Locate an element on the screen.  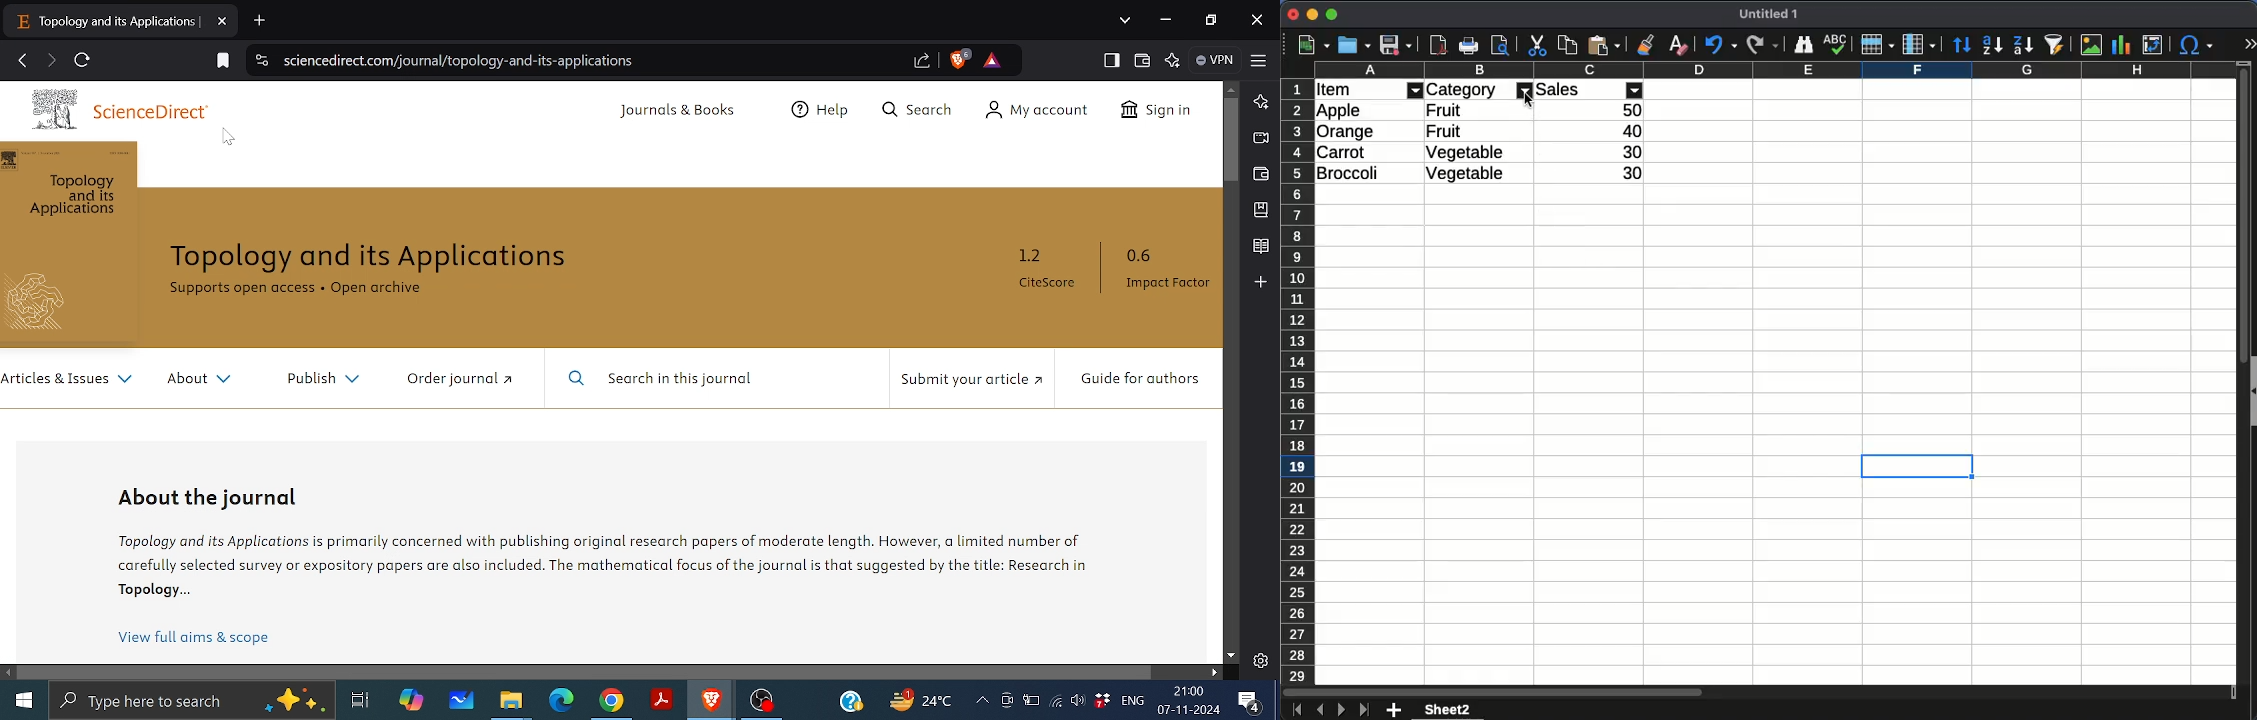
new is located at coordinates (1314, 45).